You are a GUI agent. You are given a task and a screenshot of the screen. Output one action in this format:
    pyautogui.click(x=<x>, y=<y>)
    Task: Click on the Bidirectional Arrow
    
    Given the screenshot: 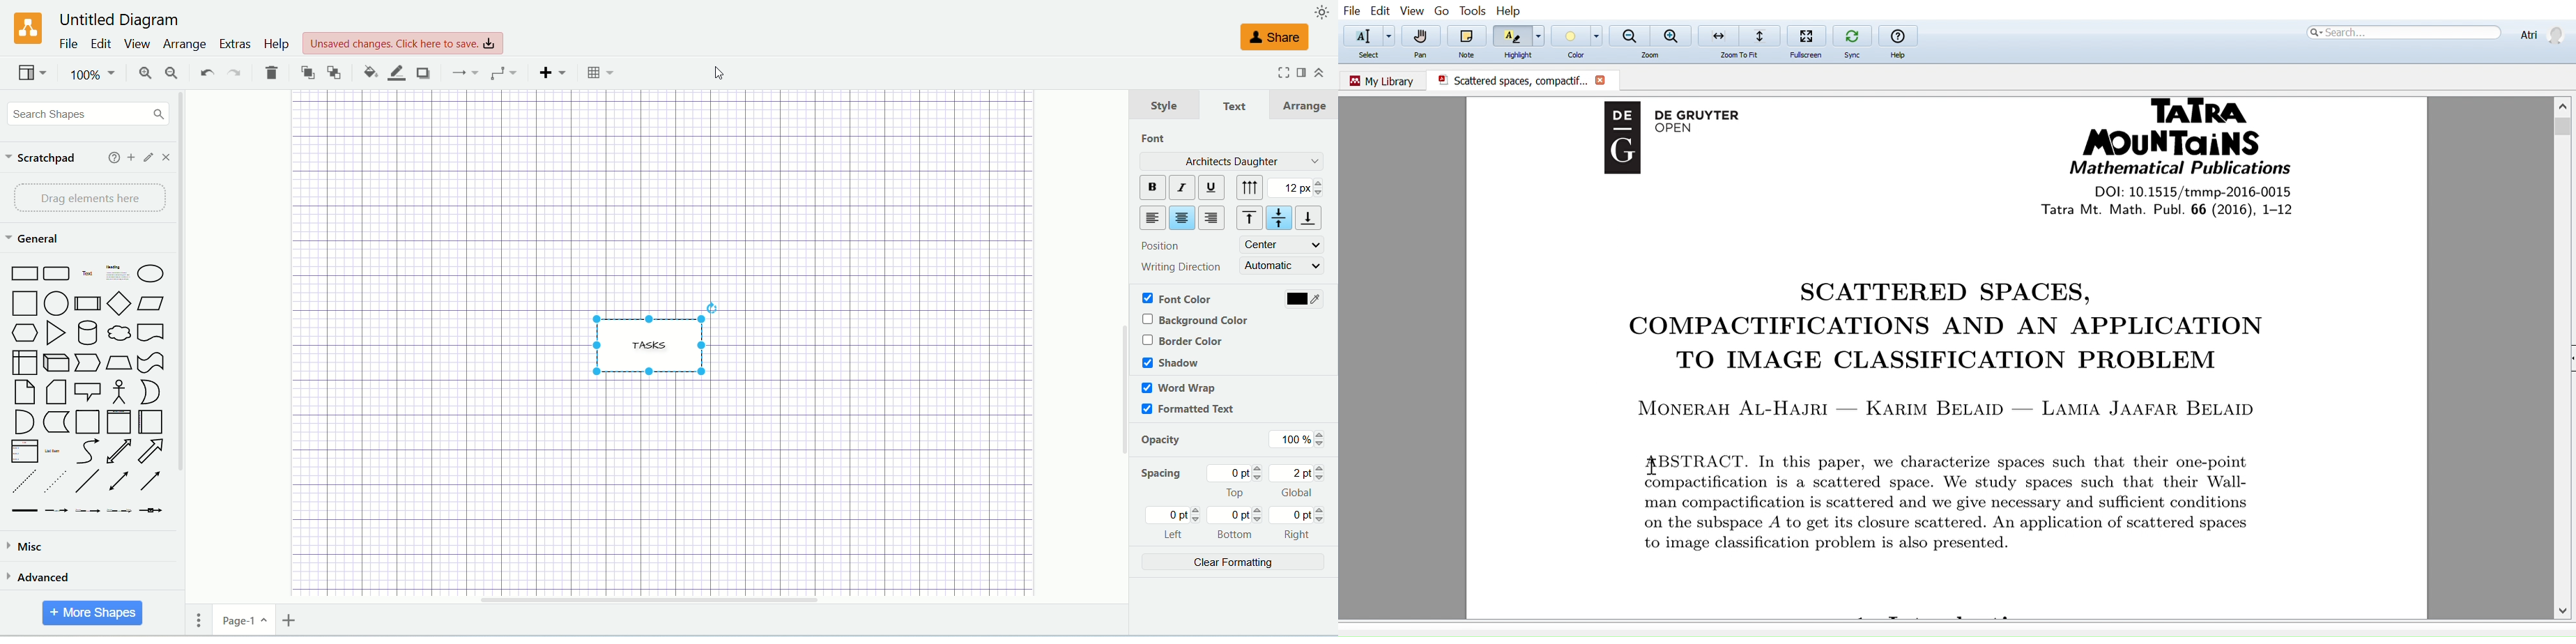 What is the action you would take?
    pyautogui.click(x=118, y=451)
    